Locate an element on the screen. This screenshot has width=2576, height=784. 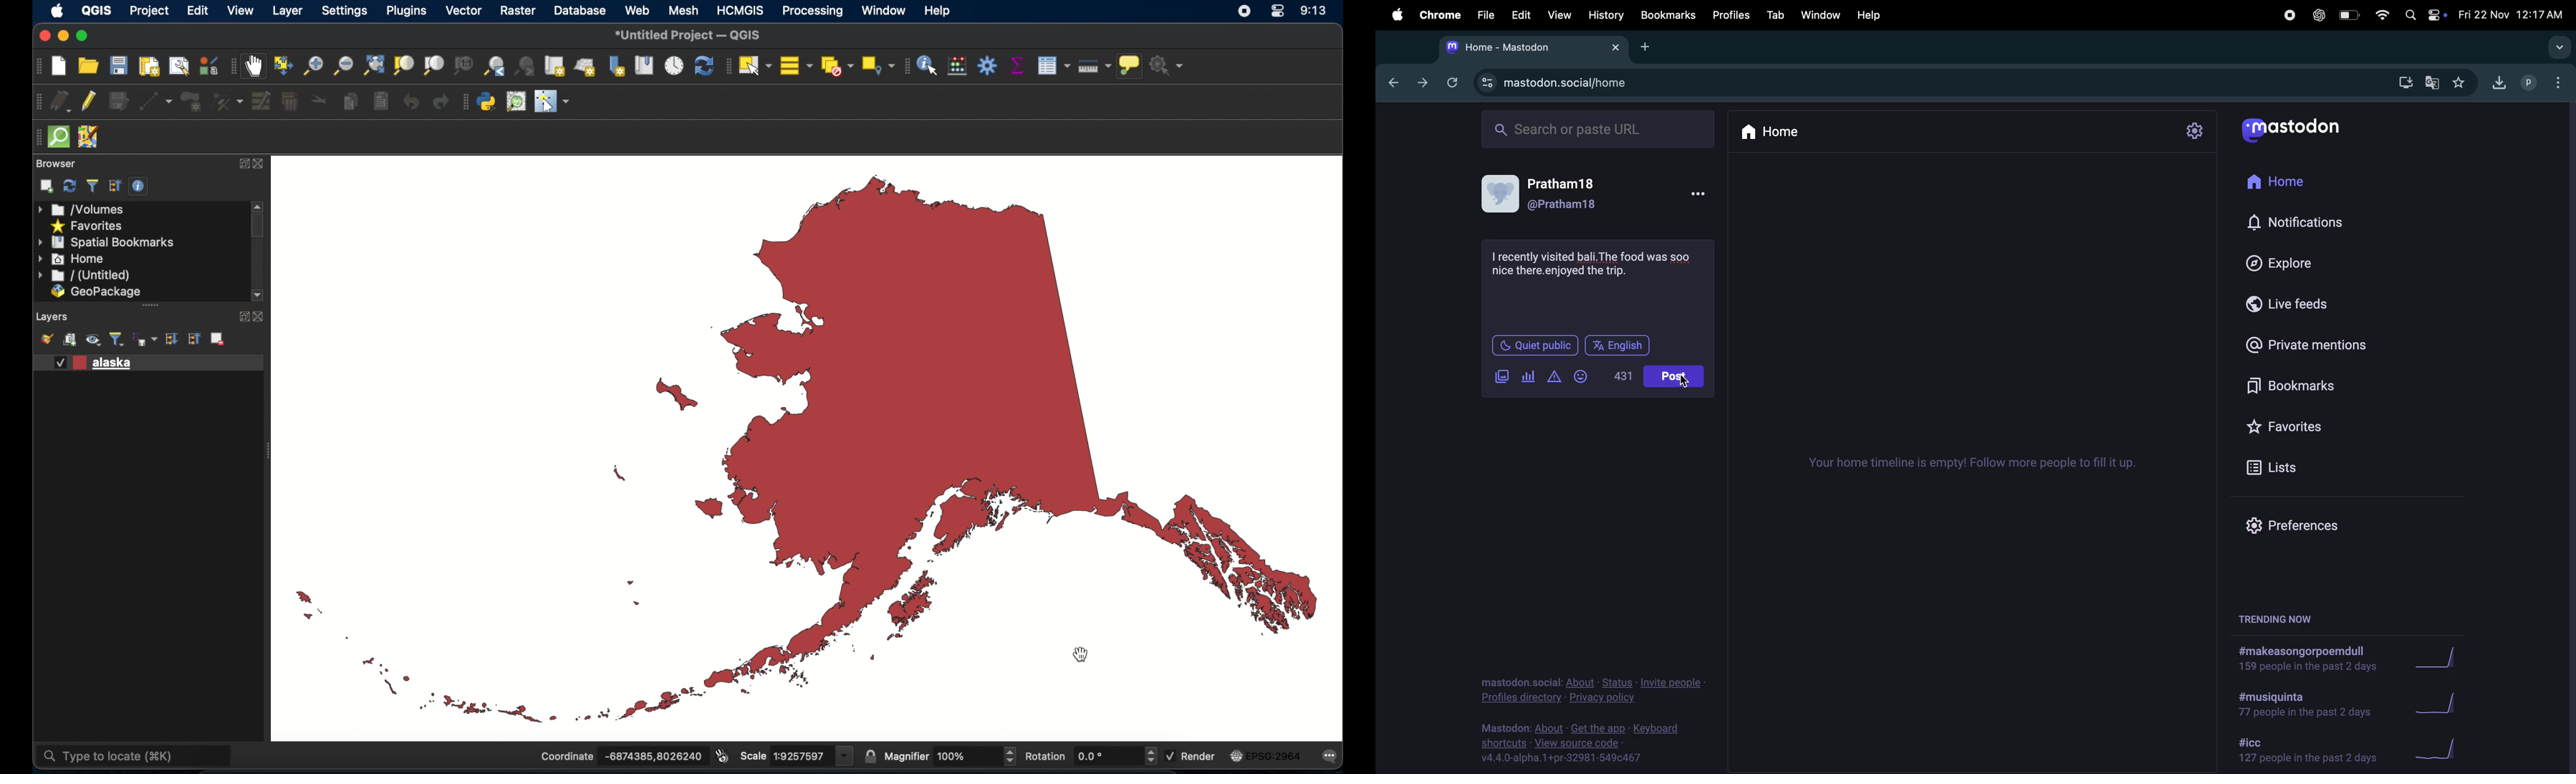
geopackage is located at coordinates (97, 292).